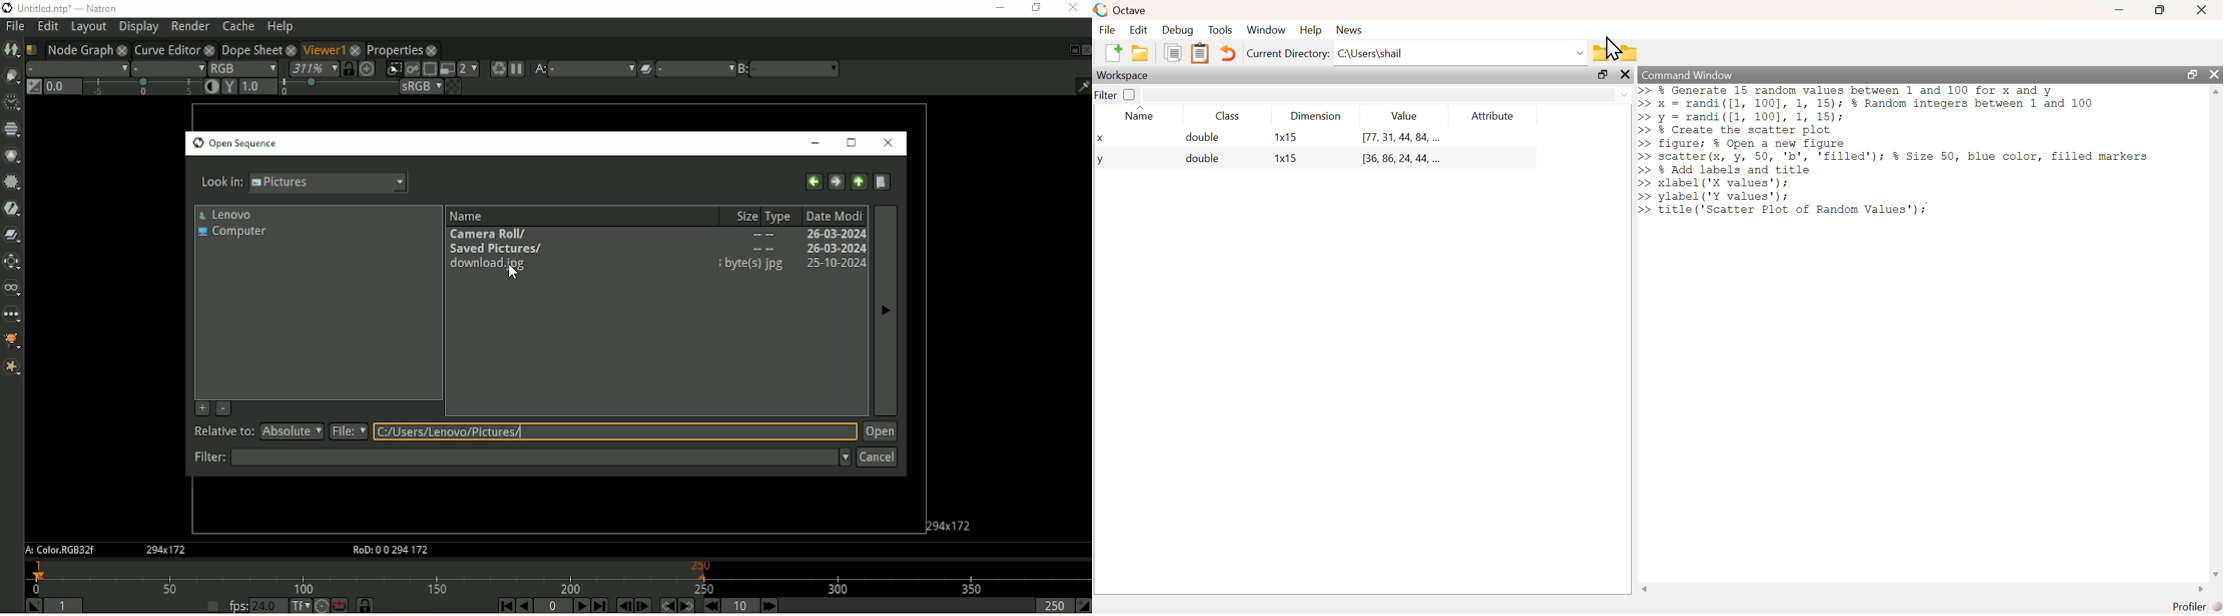 The height and width of the screenshot is (616, 2240). I want to click on Class, so click(1229, 117).